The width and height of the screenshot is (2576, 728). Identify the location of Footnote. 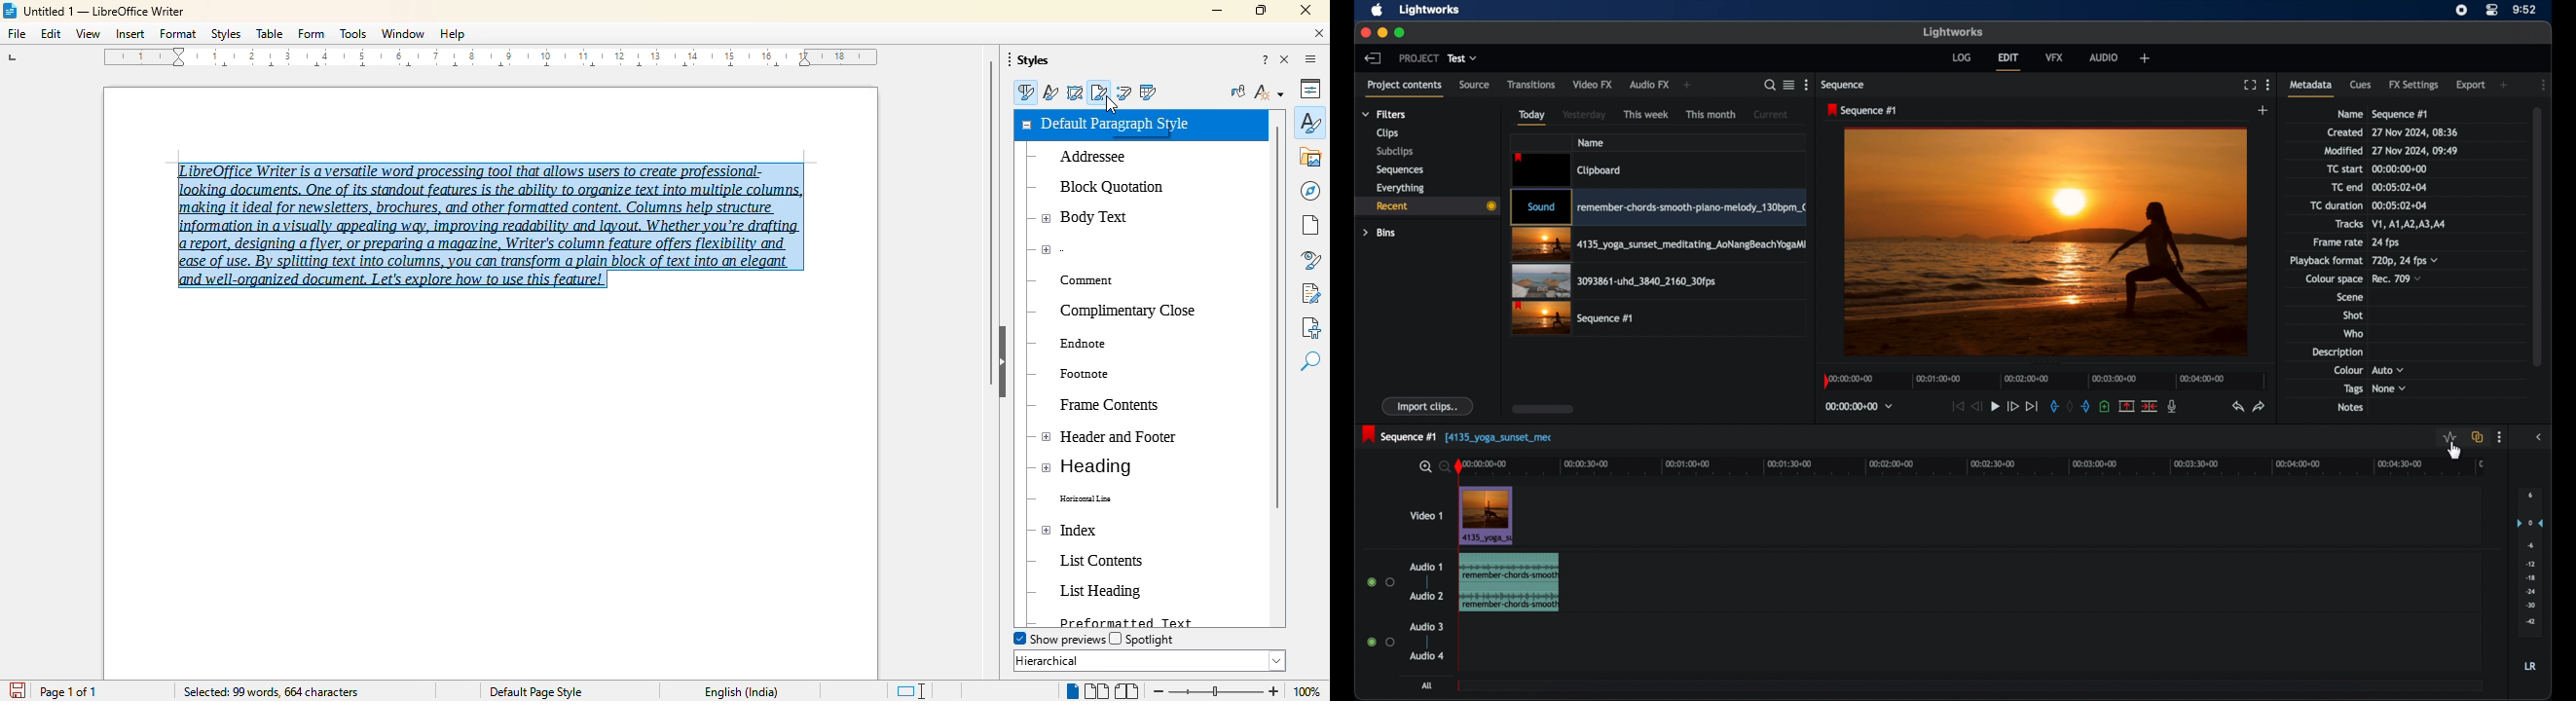
(1092, 374).